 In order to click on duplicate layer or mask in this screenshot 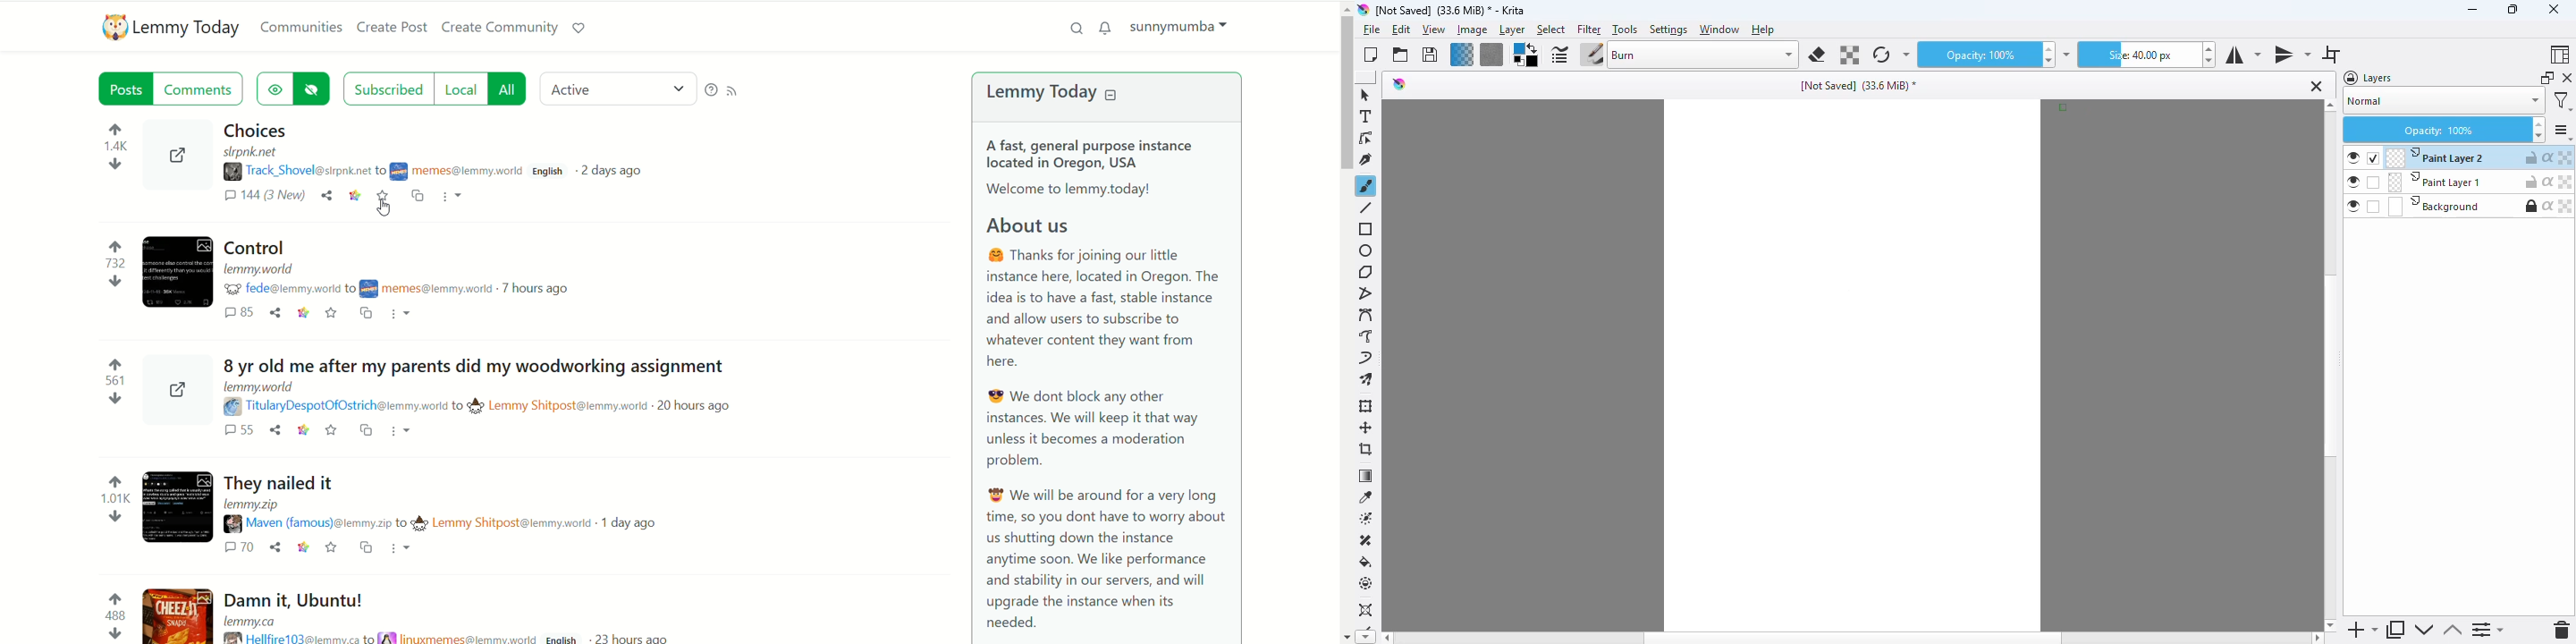, I will do `click(2396, 630)`.